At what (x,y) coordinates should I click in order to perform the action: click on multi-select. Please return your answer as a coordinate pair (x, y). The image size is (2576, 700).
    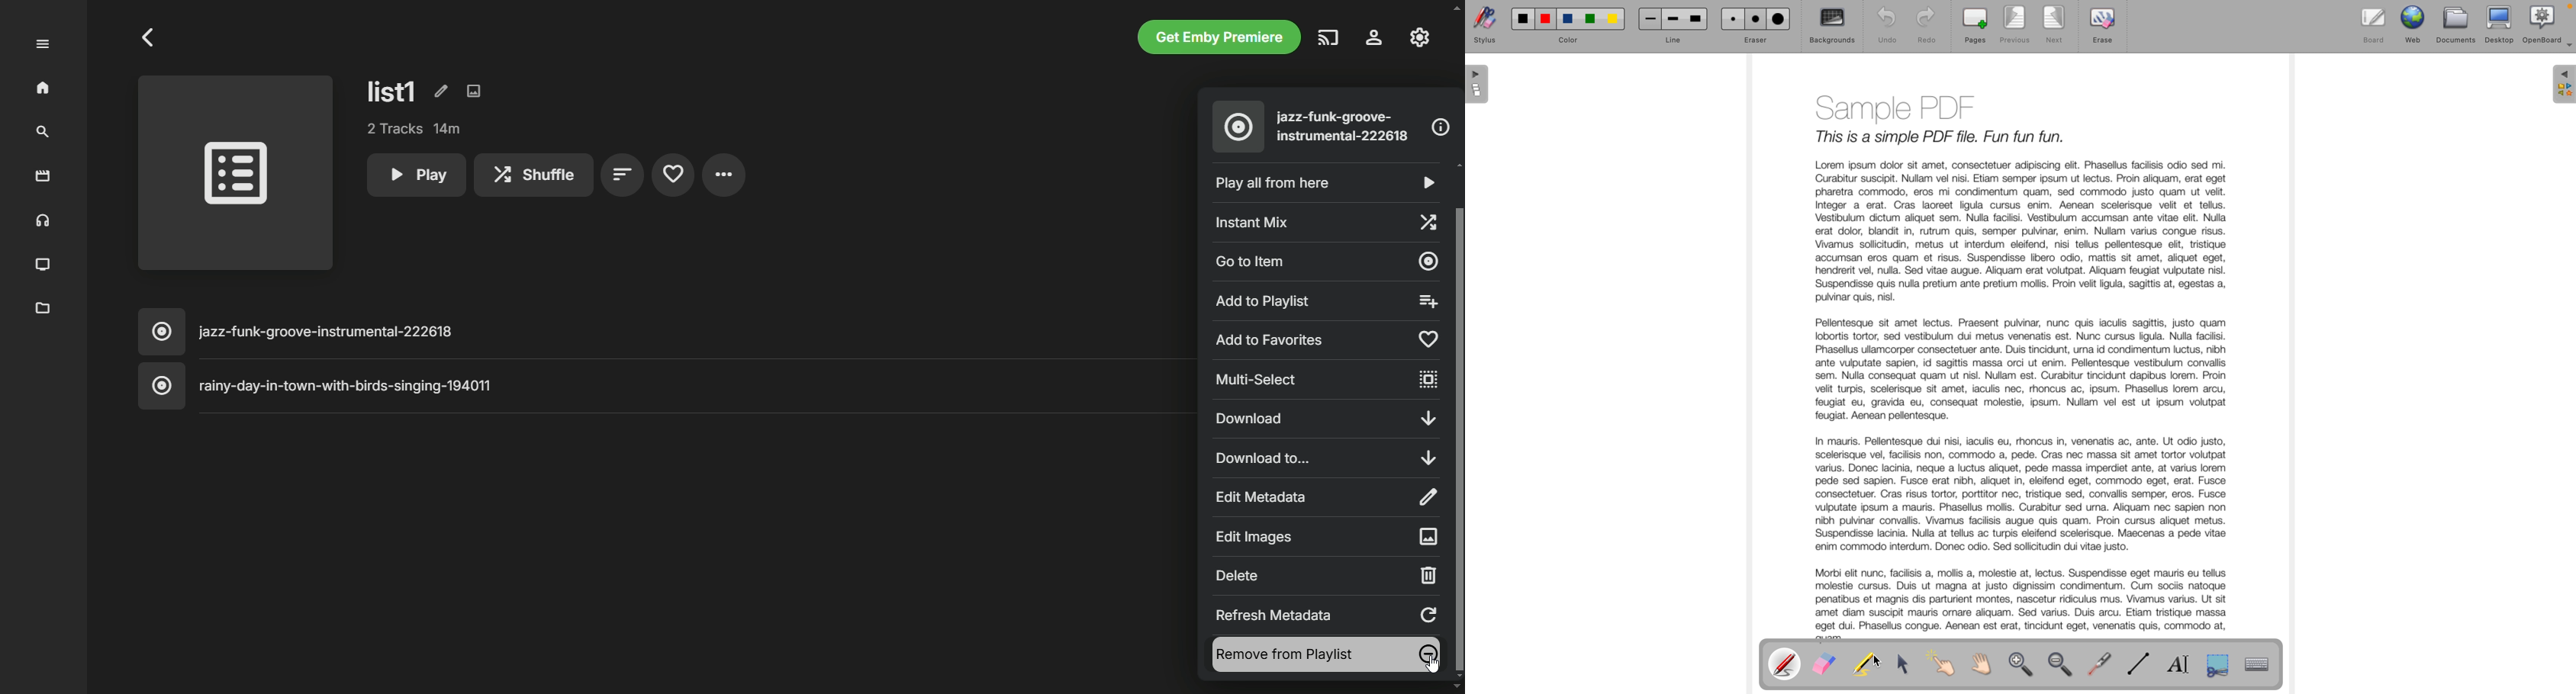
    Looking at the image, I should click on (1325, 380).